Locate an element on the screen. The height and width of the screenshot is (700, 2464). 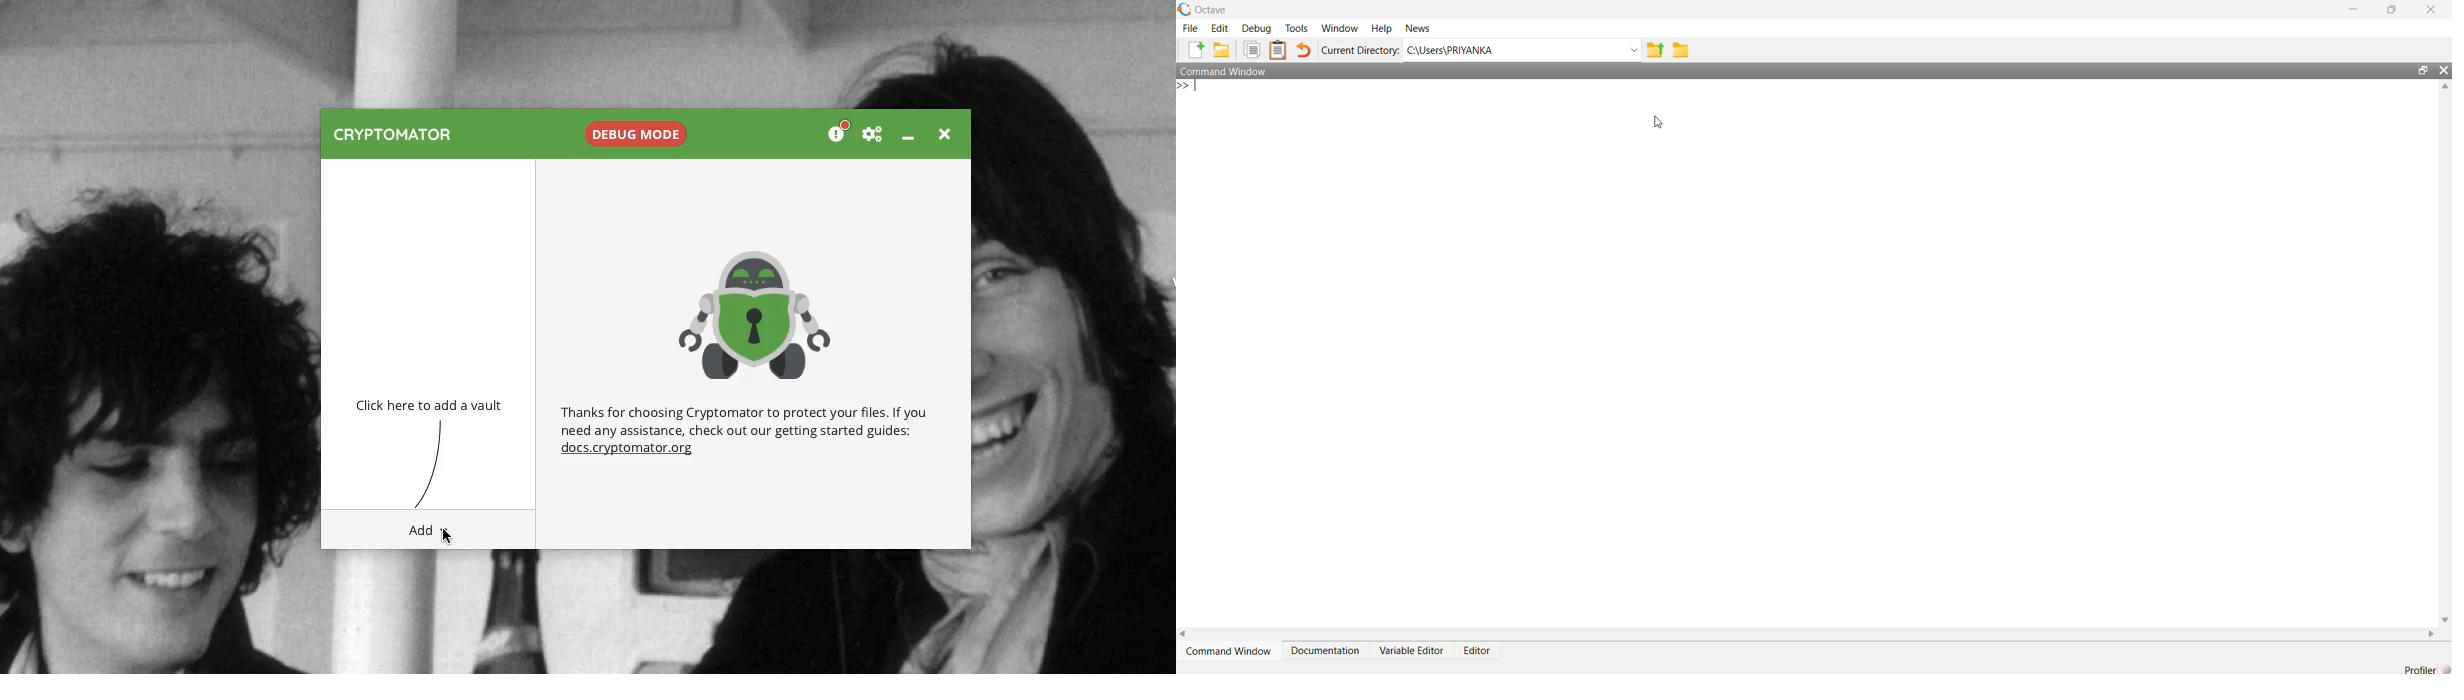
docs.cryptomator.org is located at coordinates (630, 452).